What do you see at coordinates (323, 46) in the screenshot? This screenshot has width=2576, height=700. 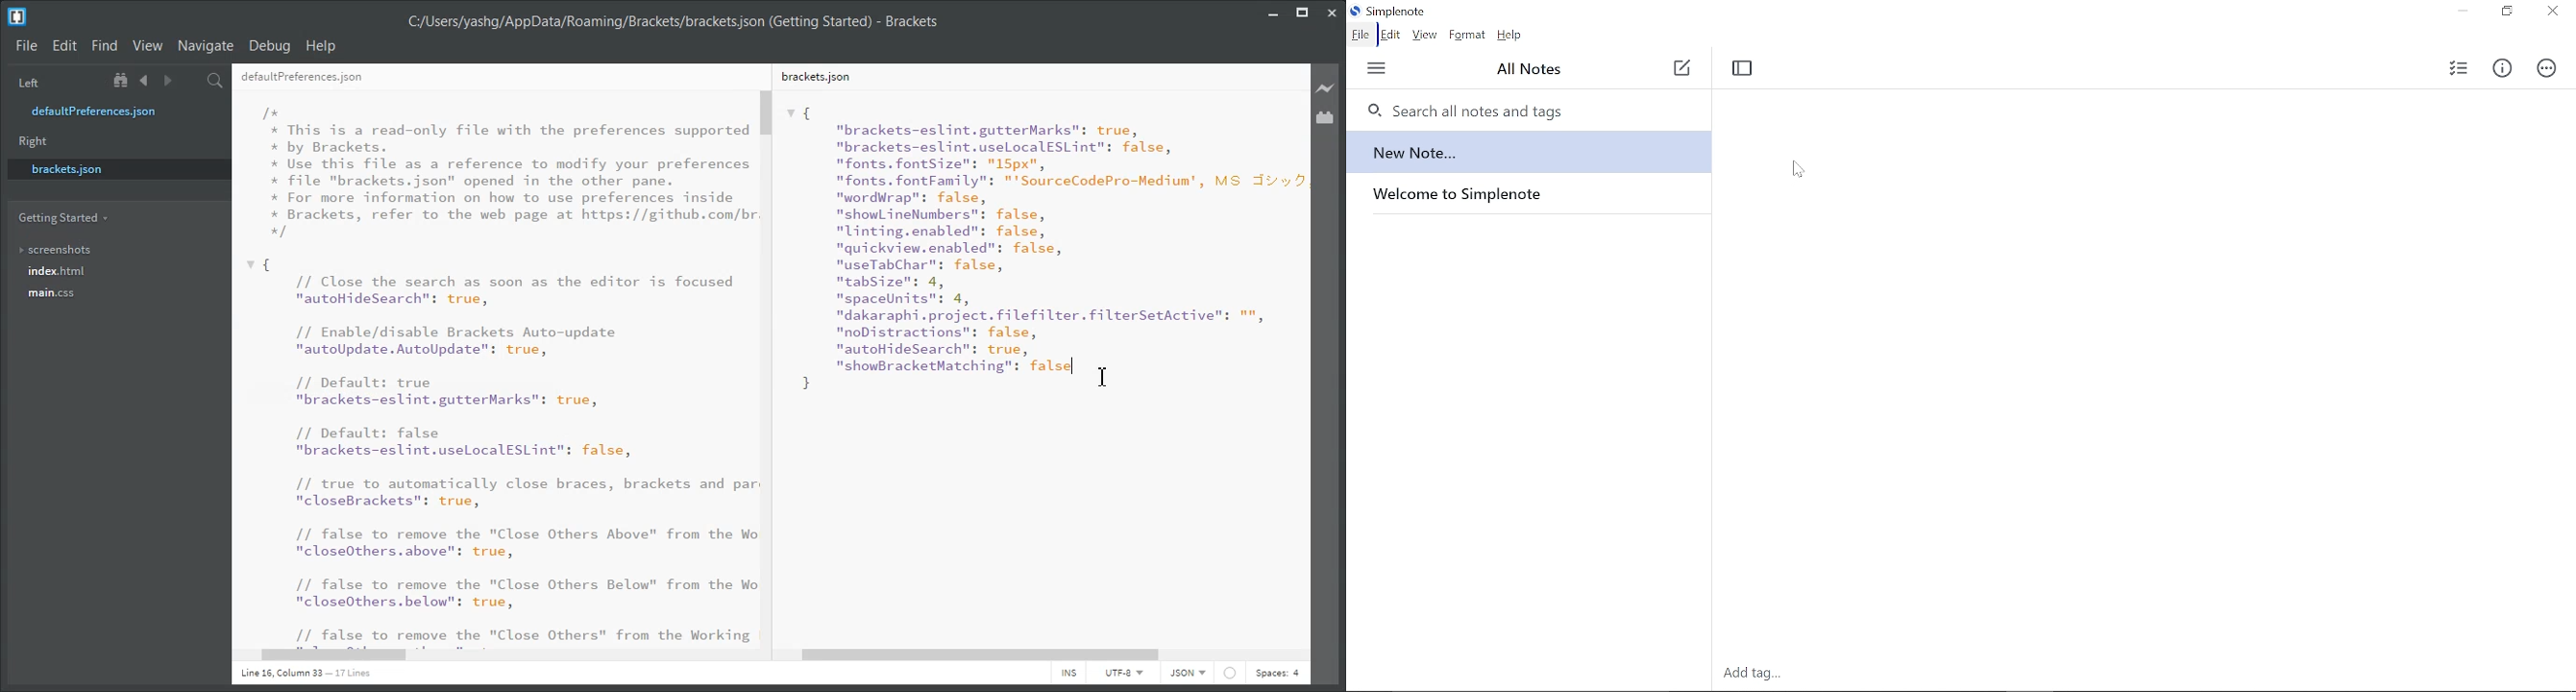 I see `Help` at bounding box center [323, 46].